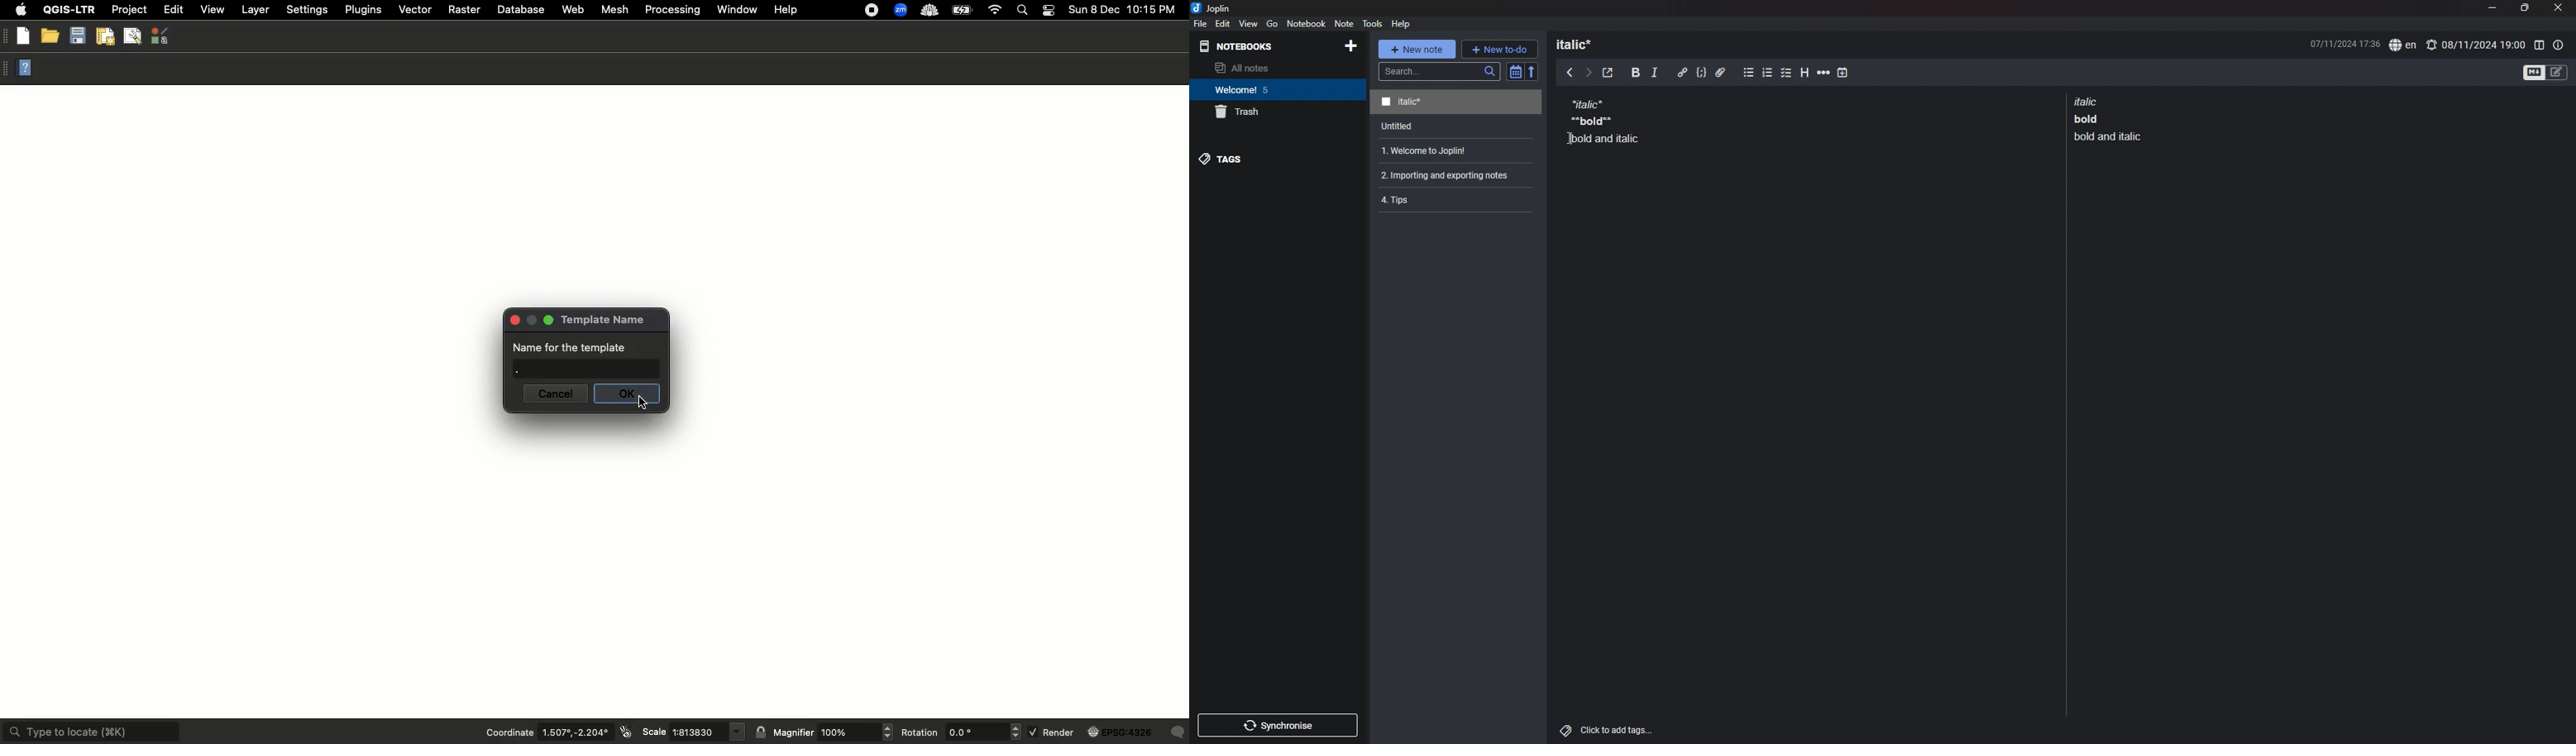 The width and height of the screenshot is (2576, 756). I want to click on minimize, so click(2492, 7).